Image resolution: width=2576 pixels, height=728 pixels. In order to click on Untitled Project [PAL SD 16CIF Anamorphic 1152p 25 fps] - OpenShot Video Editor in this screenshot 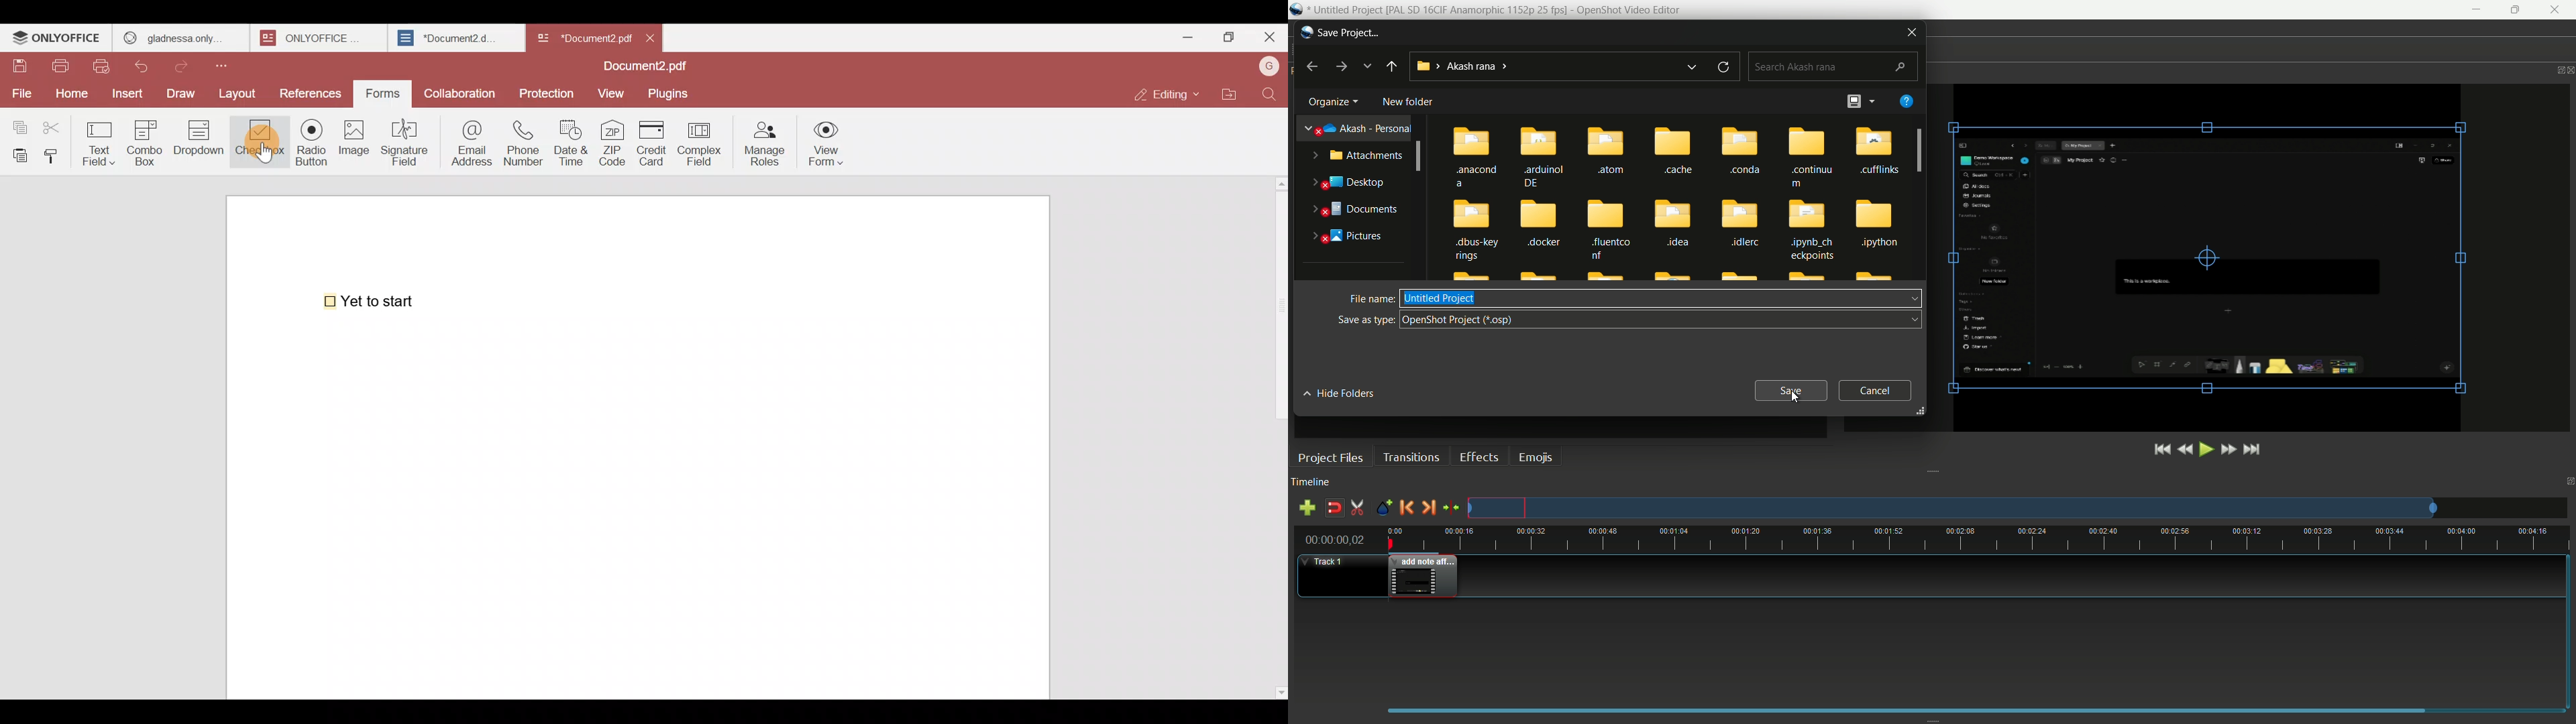, I will do `click(1500, 9)`.